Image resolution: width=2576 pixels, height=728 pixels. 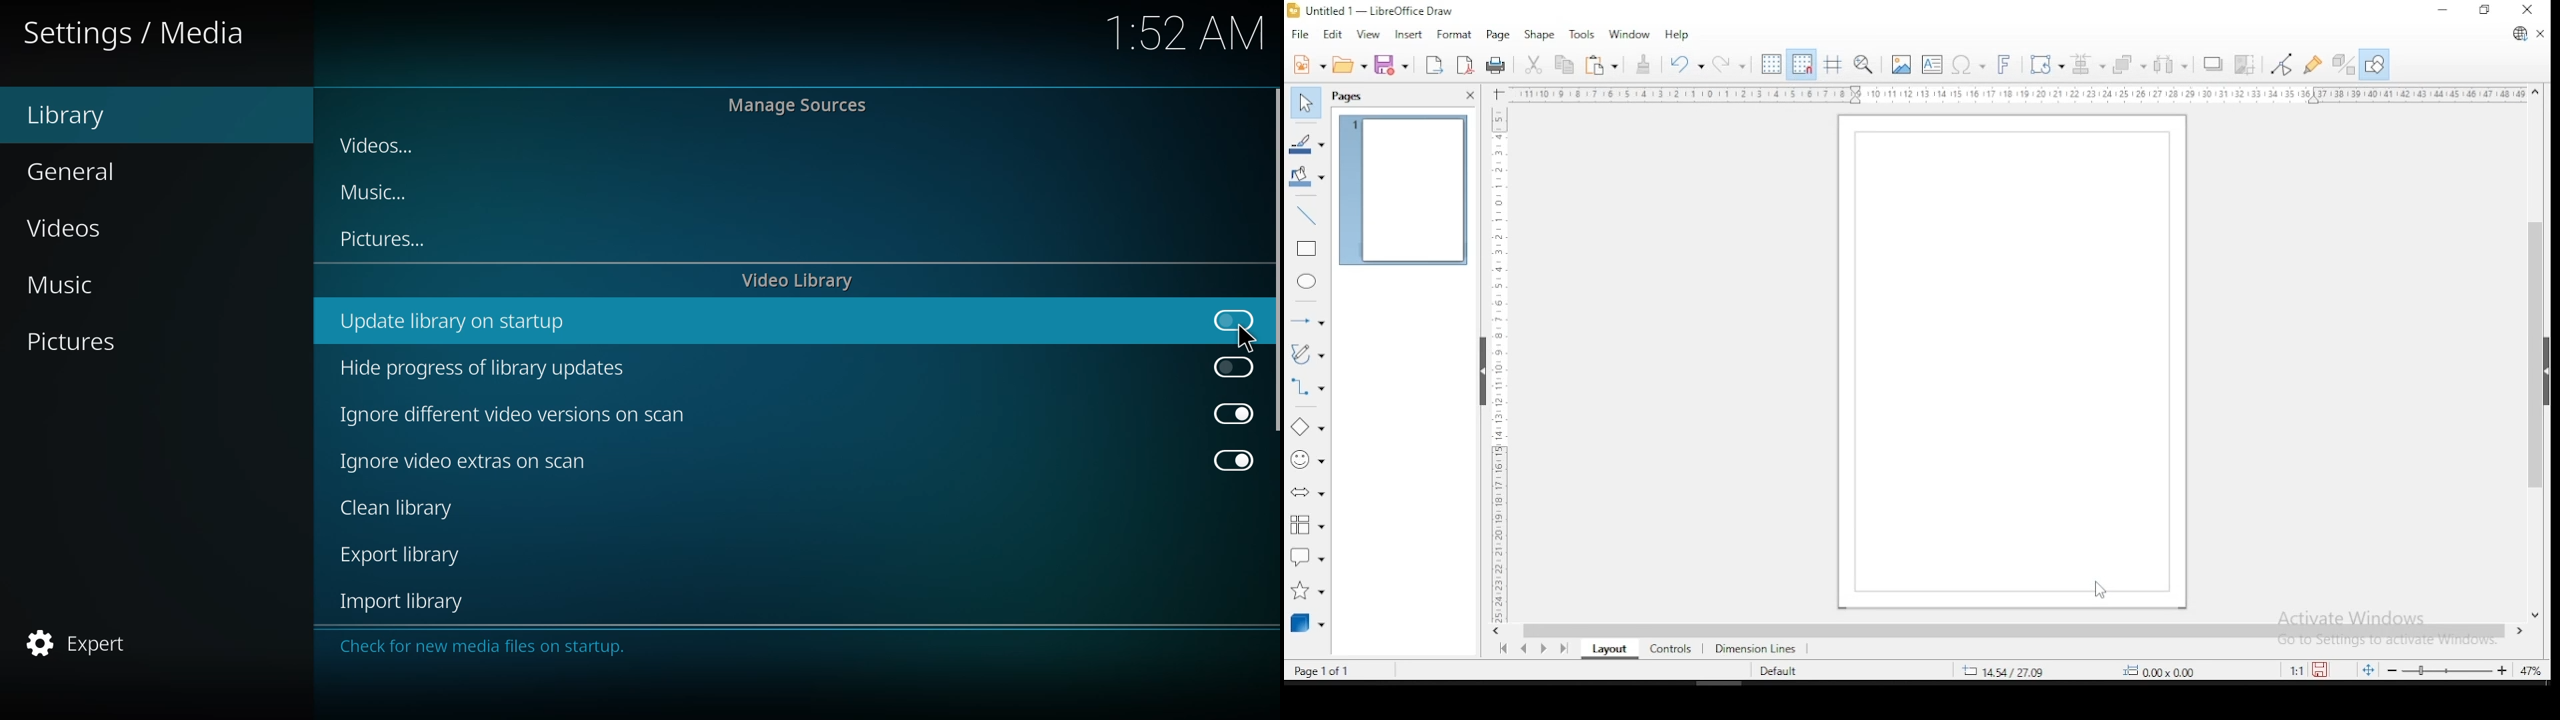 What do you see at coordinates (1382, 10) in the screenshot?
I see `icon and file name` at bounding box center [1382, 10].